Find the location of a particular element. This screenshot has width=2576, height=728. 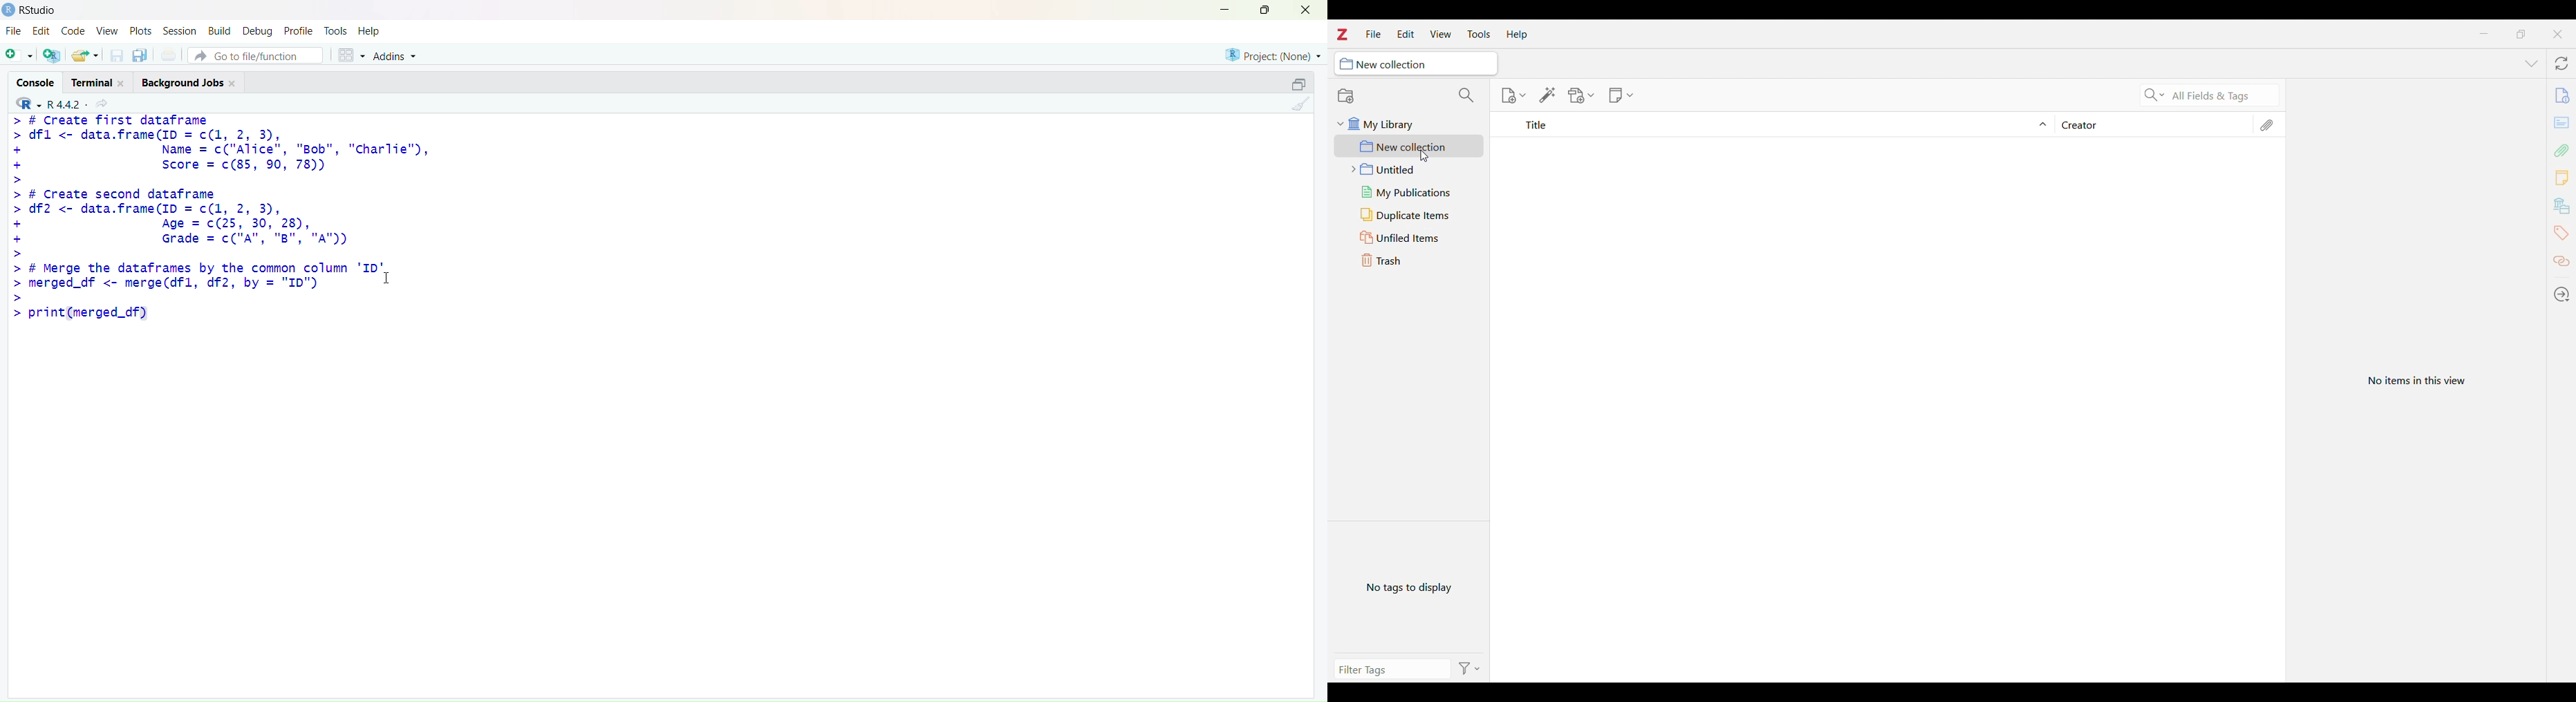

Add new item is located at coordinates (2561, 95).